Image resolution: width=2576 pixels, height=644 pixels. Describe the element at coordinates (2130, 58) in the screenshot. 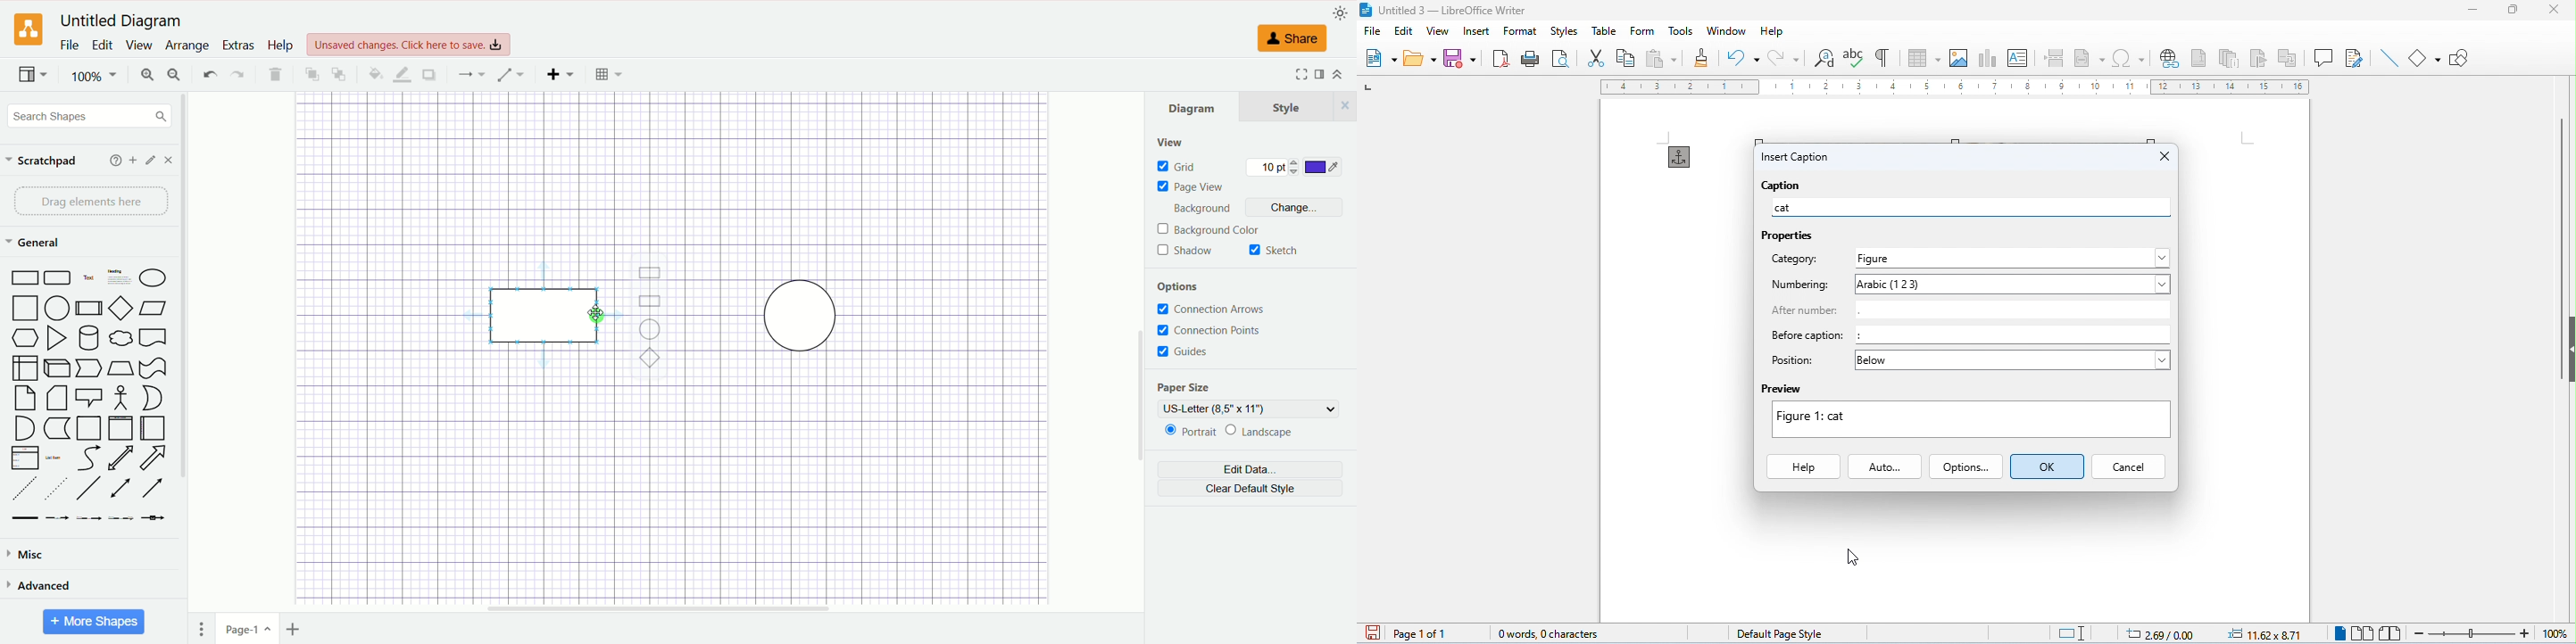

I see `insert special characters` at that location.